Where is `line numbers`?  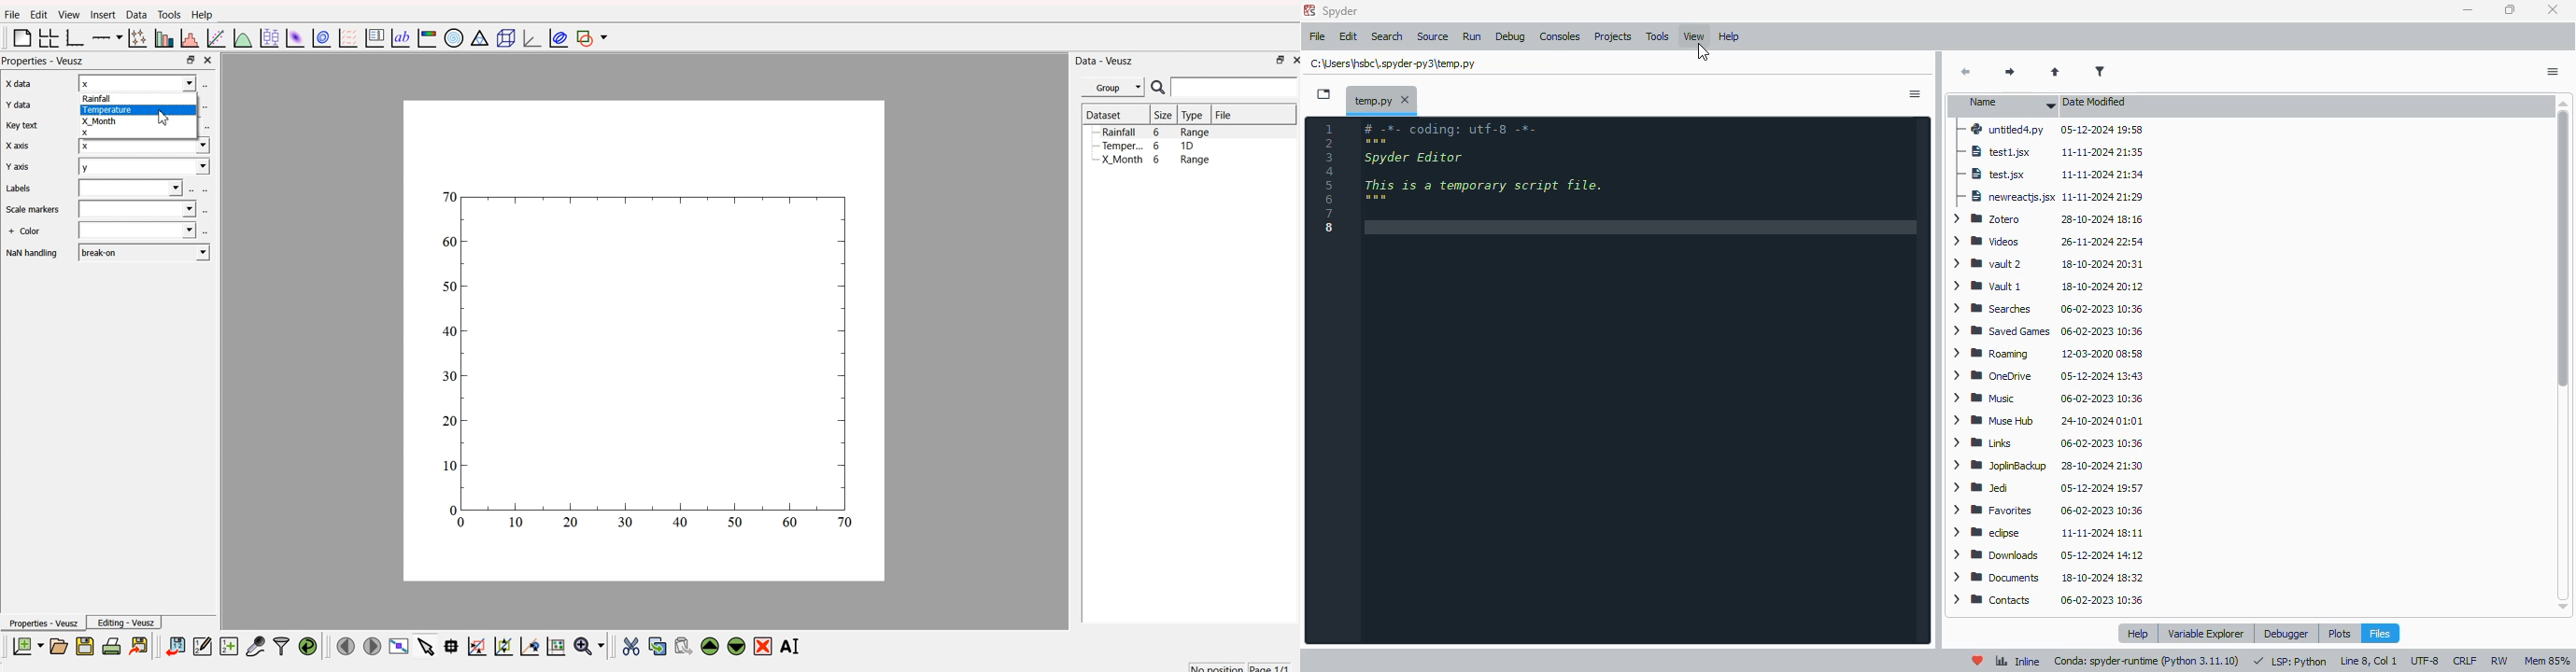 line numbers is located at coordinates (1332, 179).